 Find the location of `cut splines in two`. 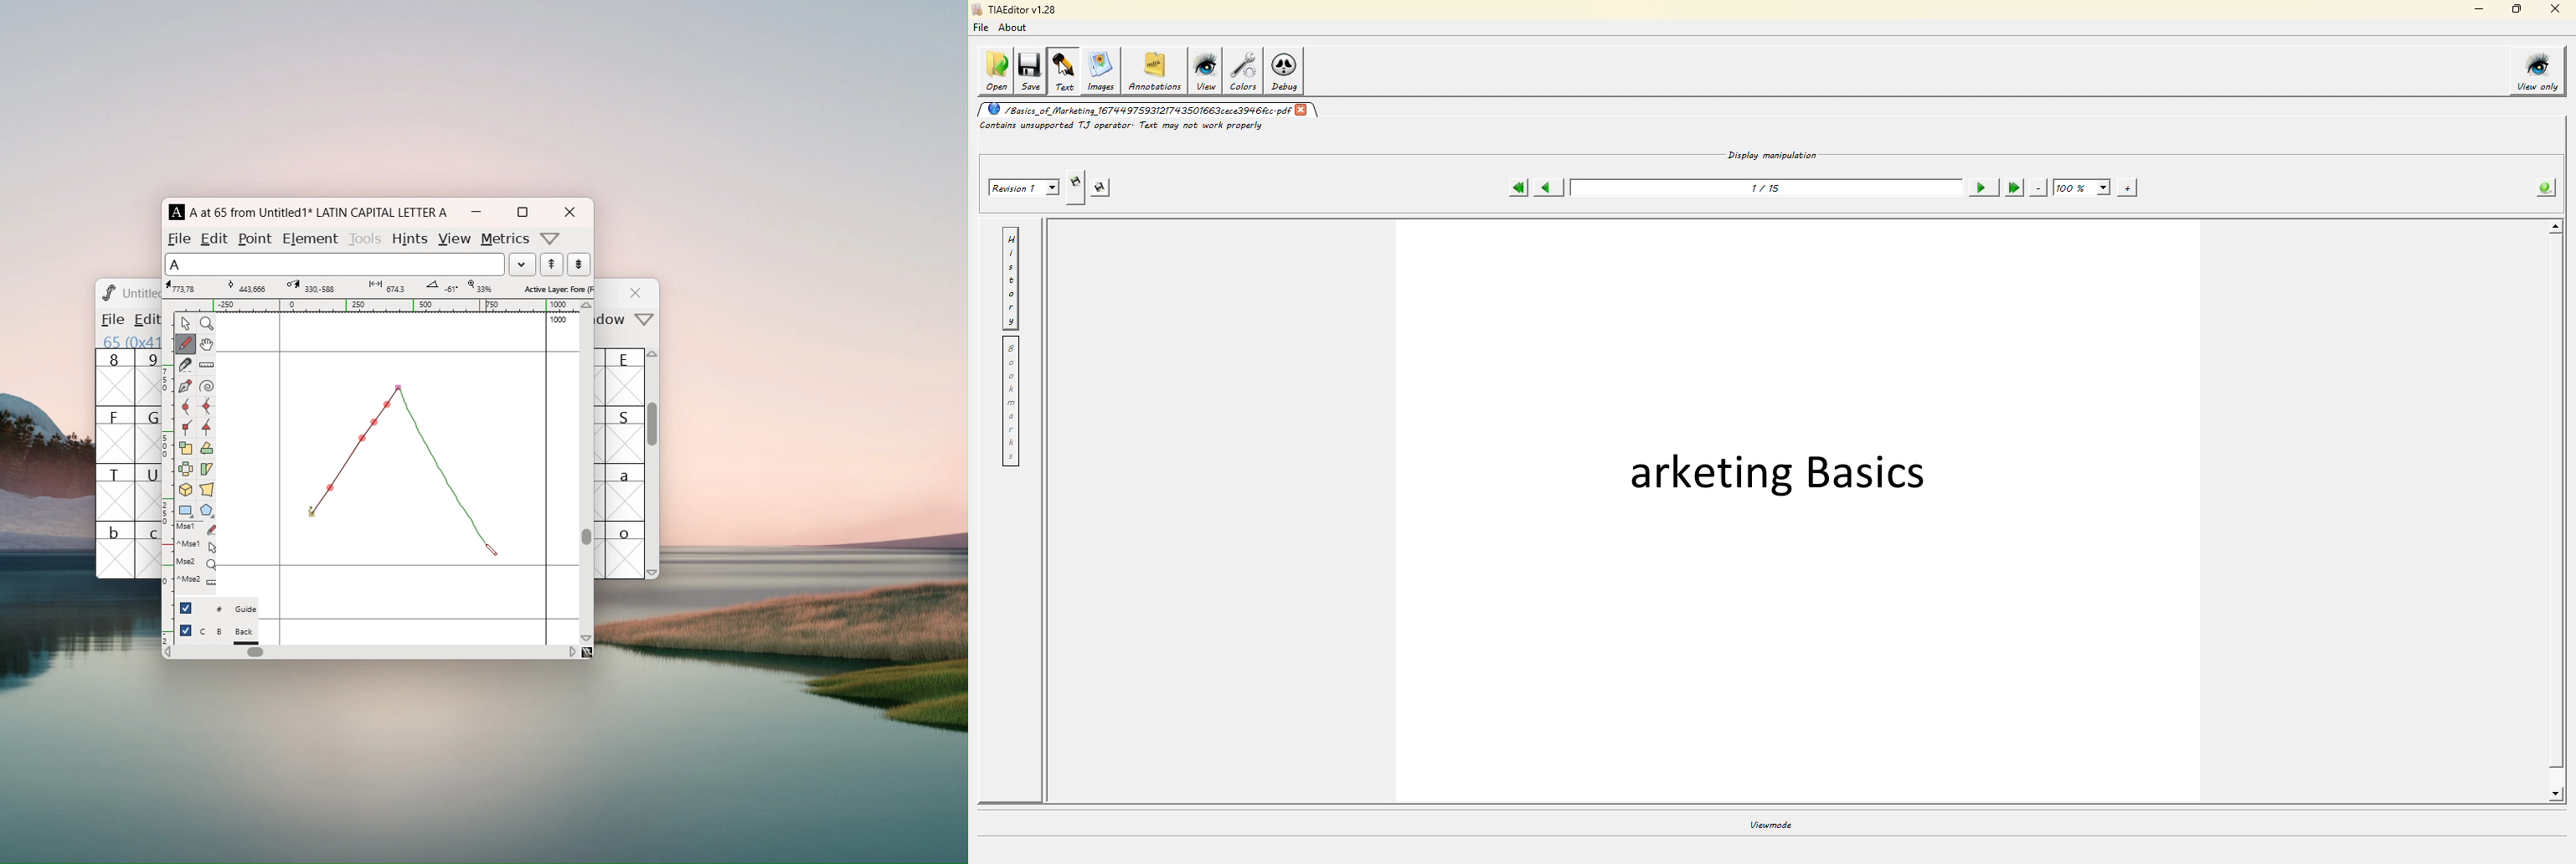

cut splines in two is located at coordinates (186, 366).